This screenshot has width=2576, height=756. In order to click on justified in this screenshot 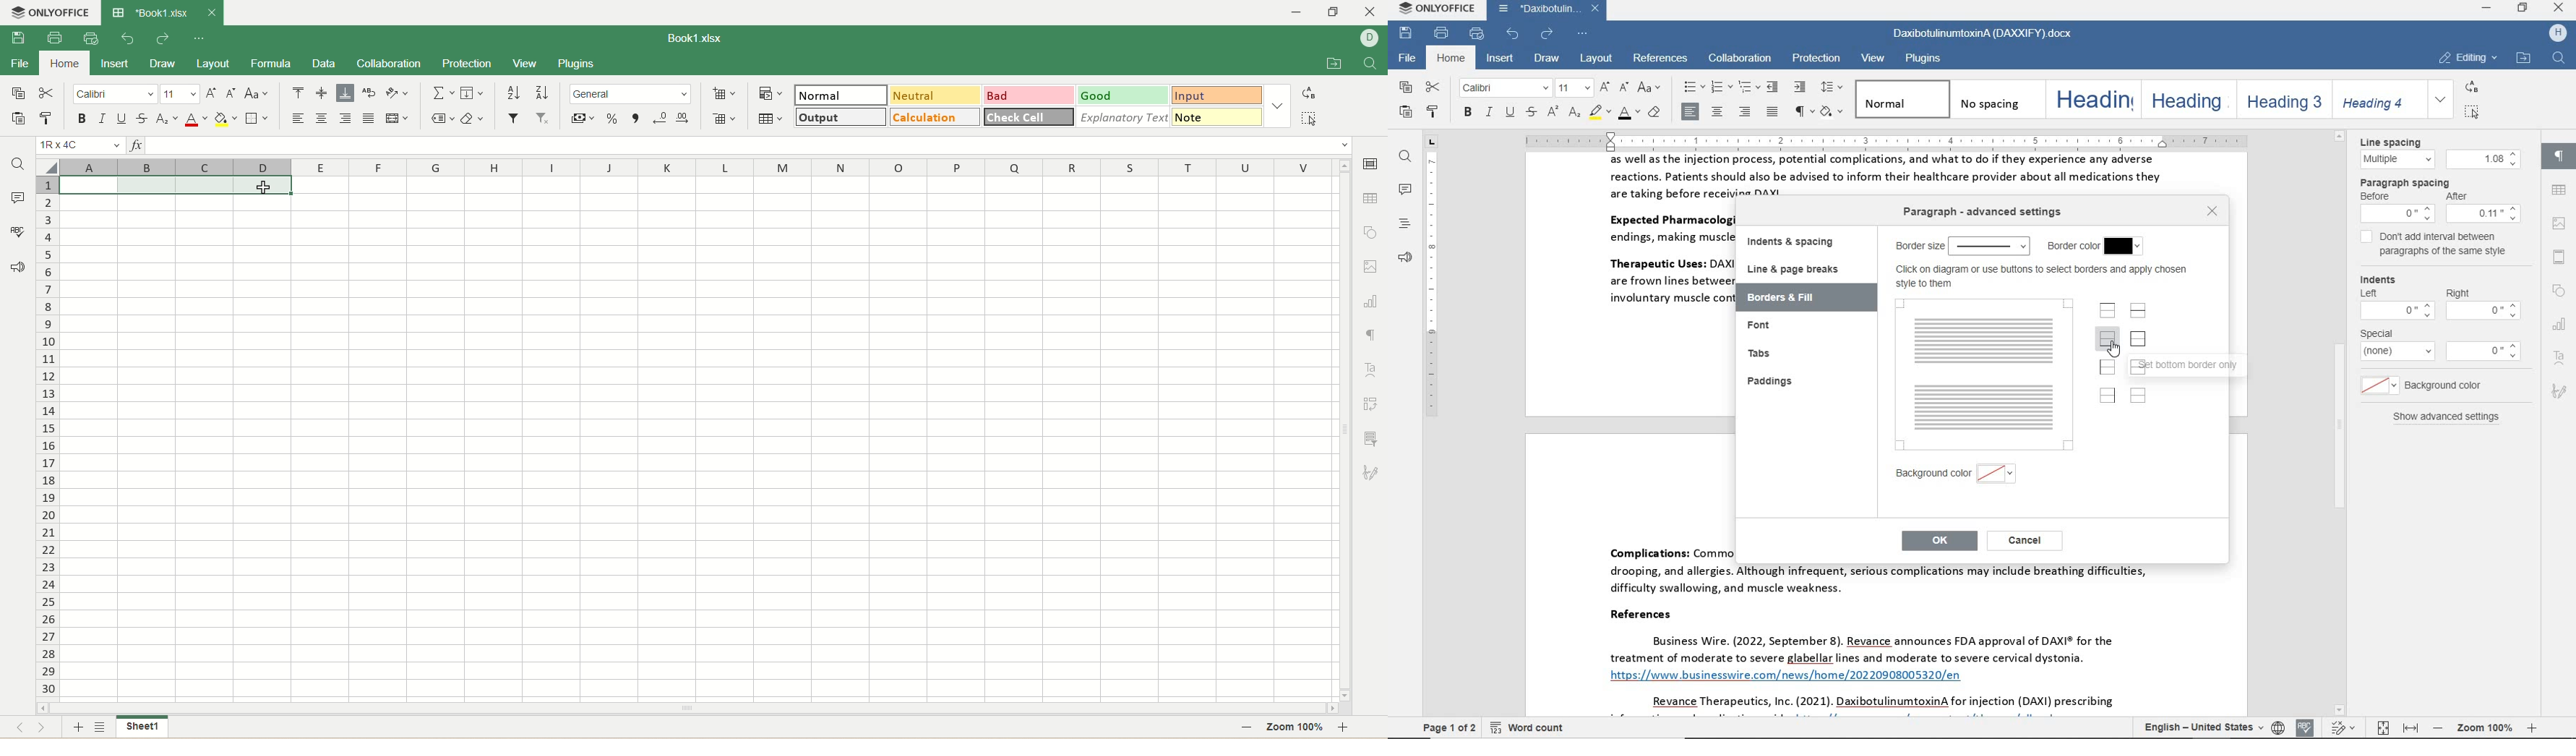, I will do `click(1773, 113)`.